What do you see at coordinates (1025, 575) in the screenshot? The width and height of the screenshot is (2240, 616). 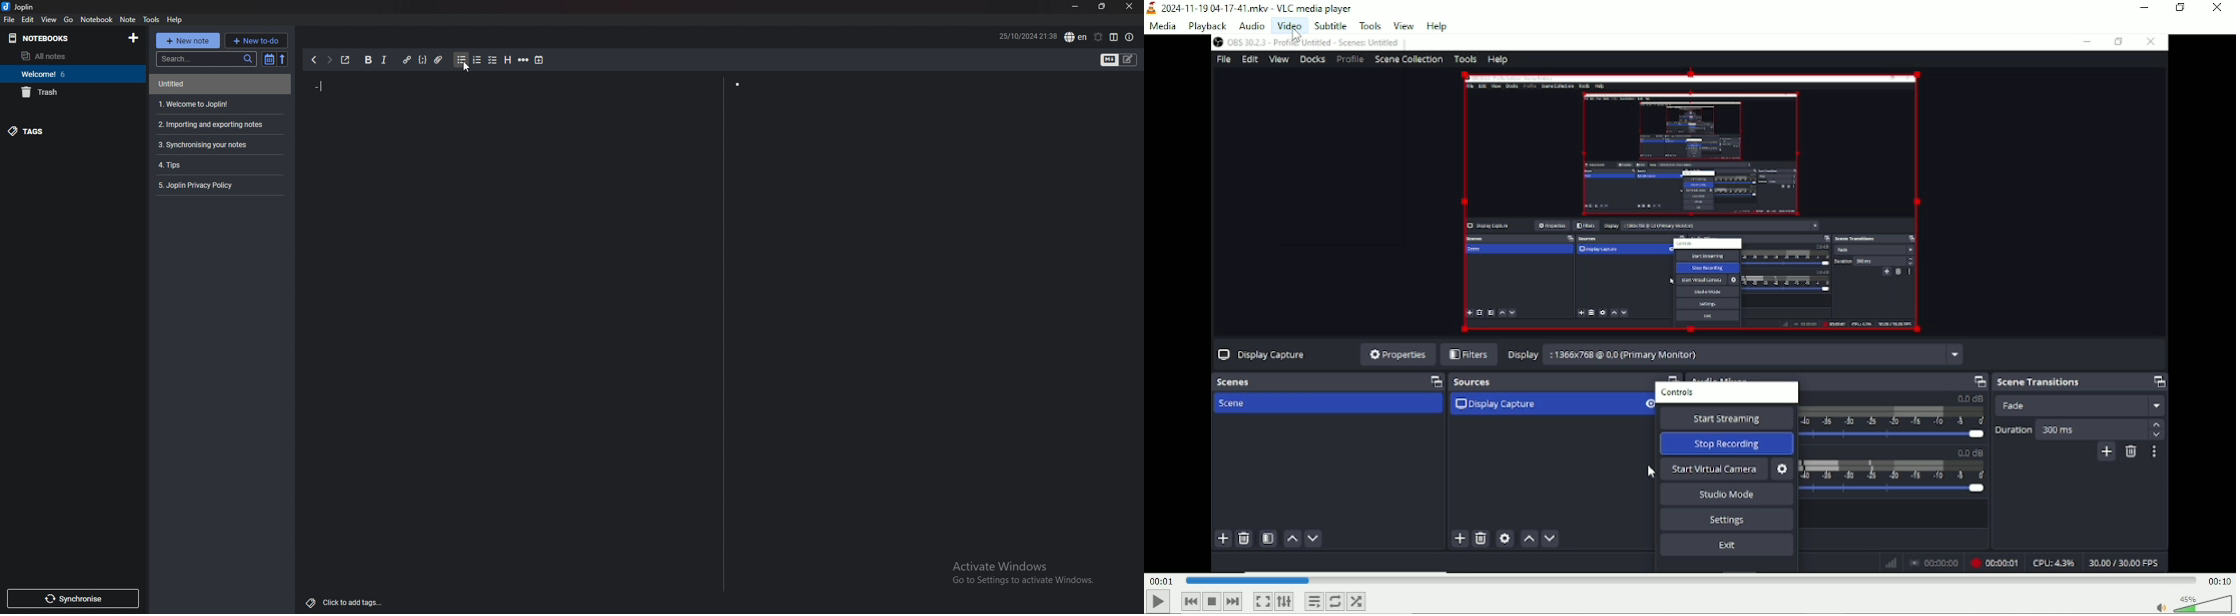 I see `Activate Windows` at bounding box center [1025, 575].